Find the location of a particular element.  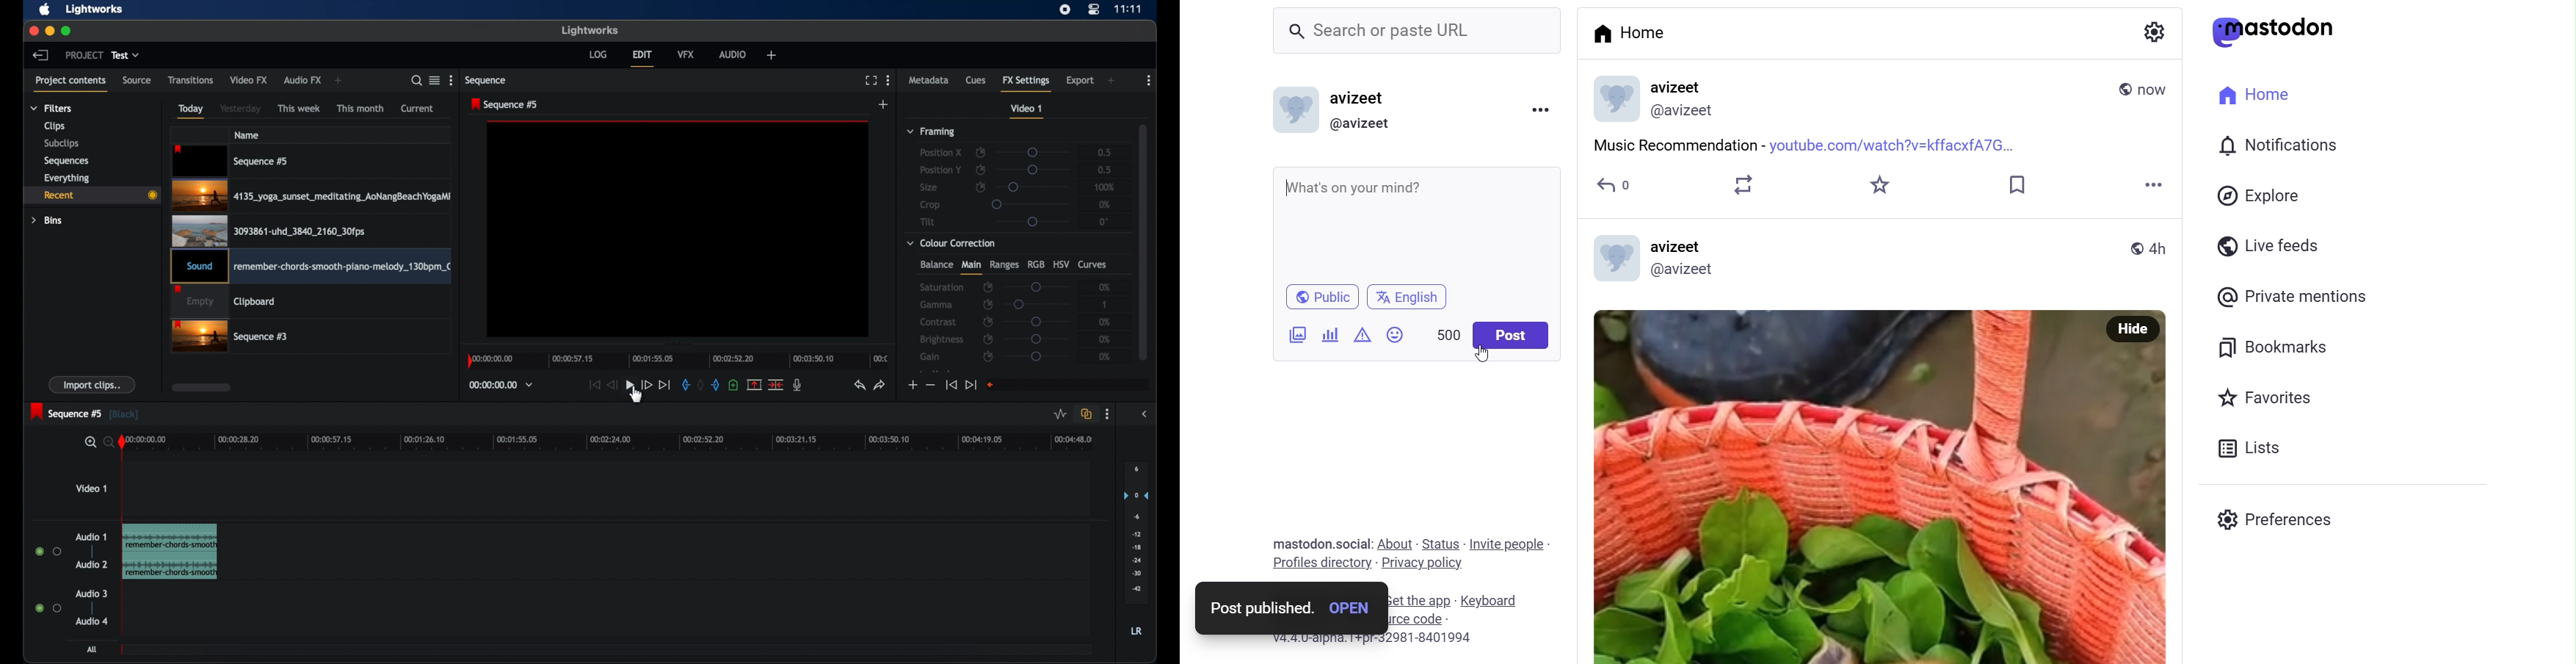

social is located at coordinates (1354, 543).